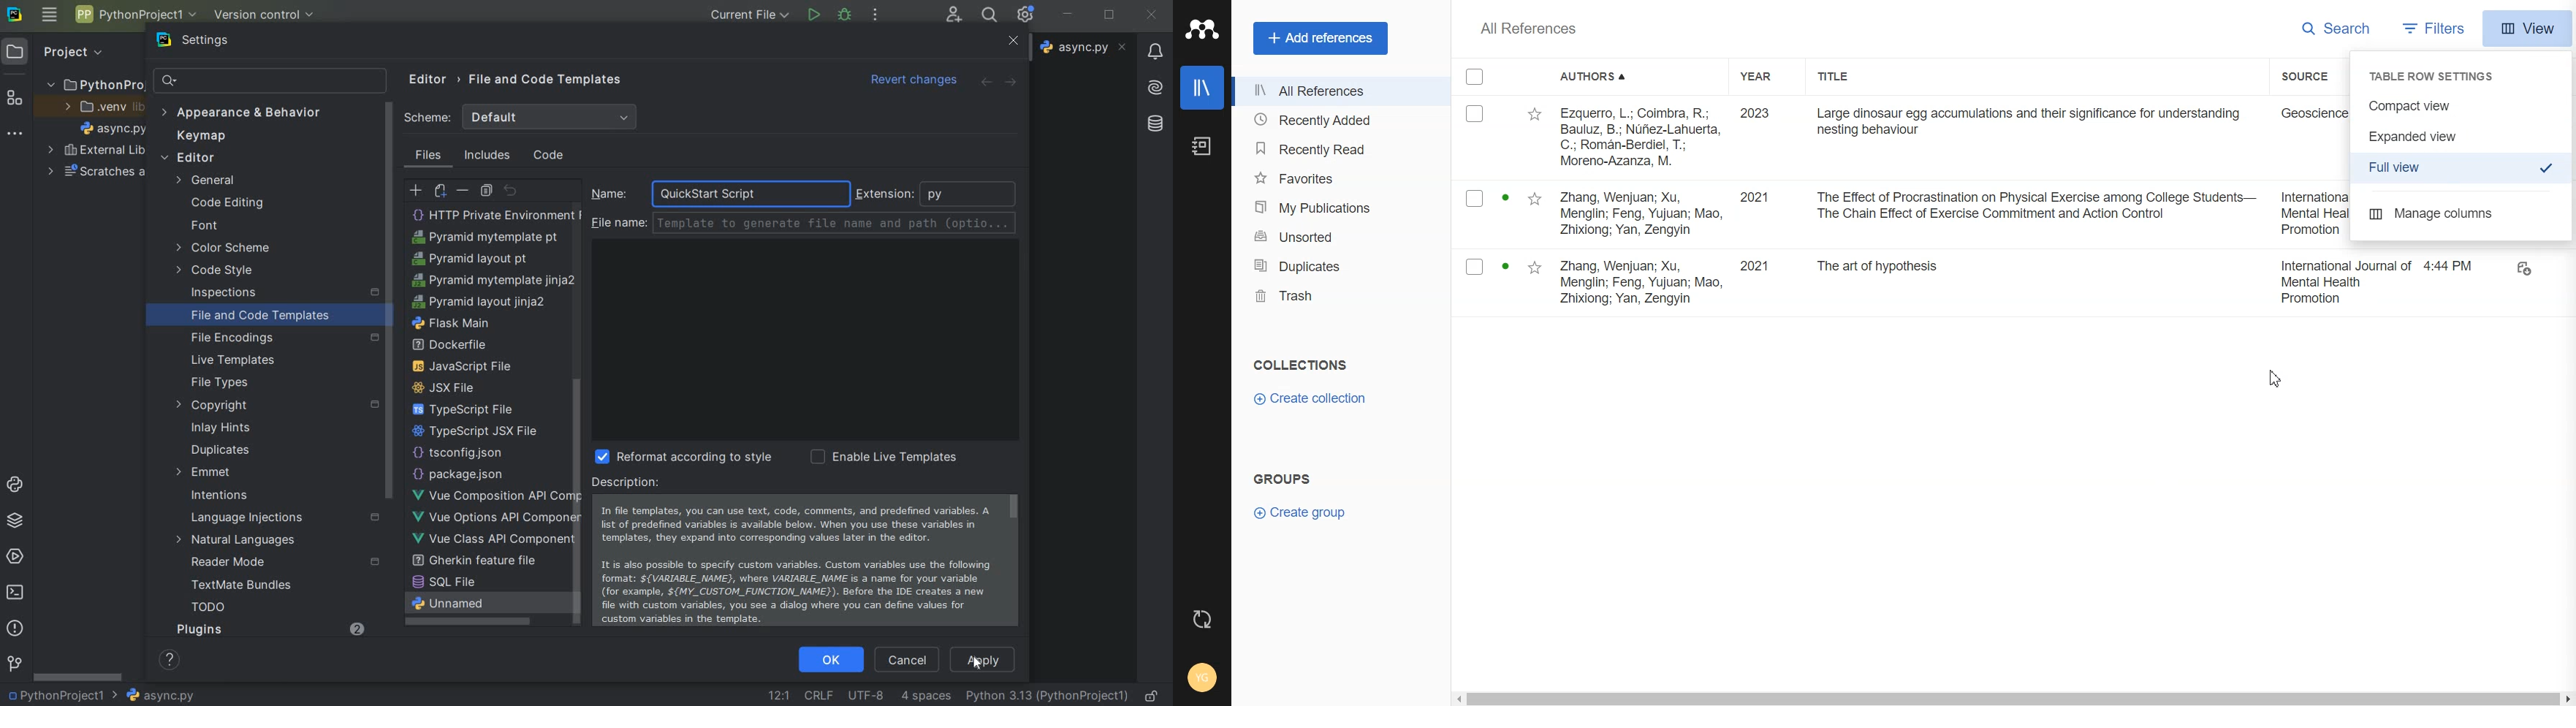 The width and height of the screenshot is (2576, 728). What do you see at coordinates (1330, 236) in the screenshot?
I see `Unsorted` at bounding box center [1330, 236].